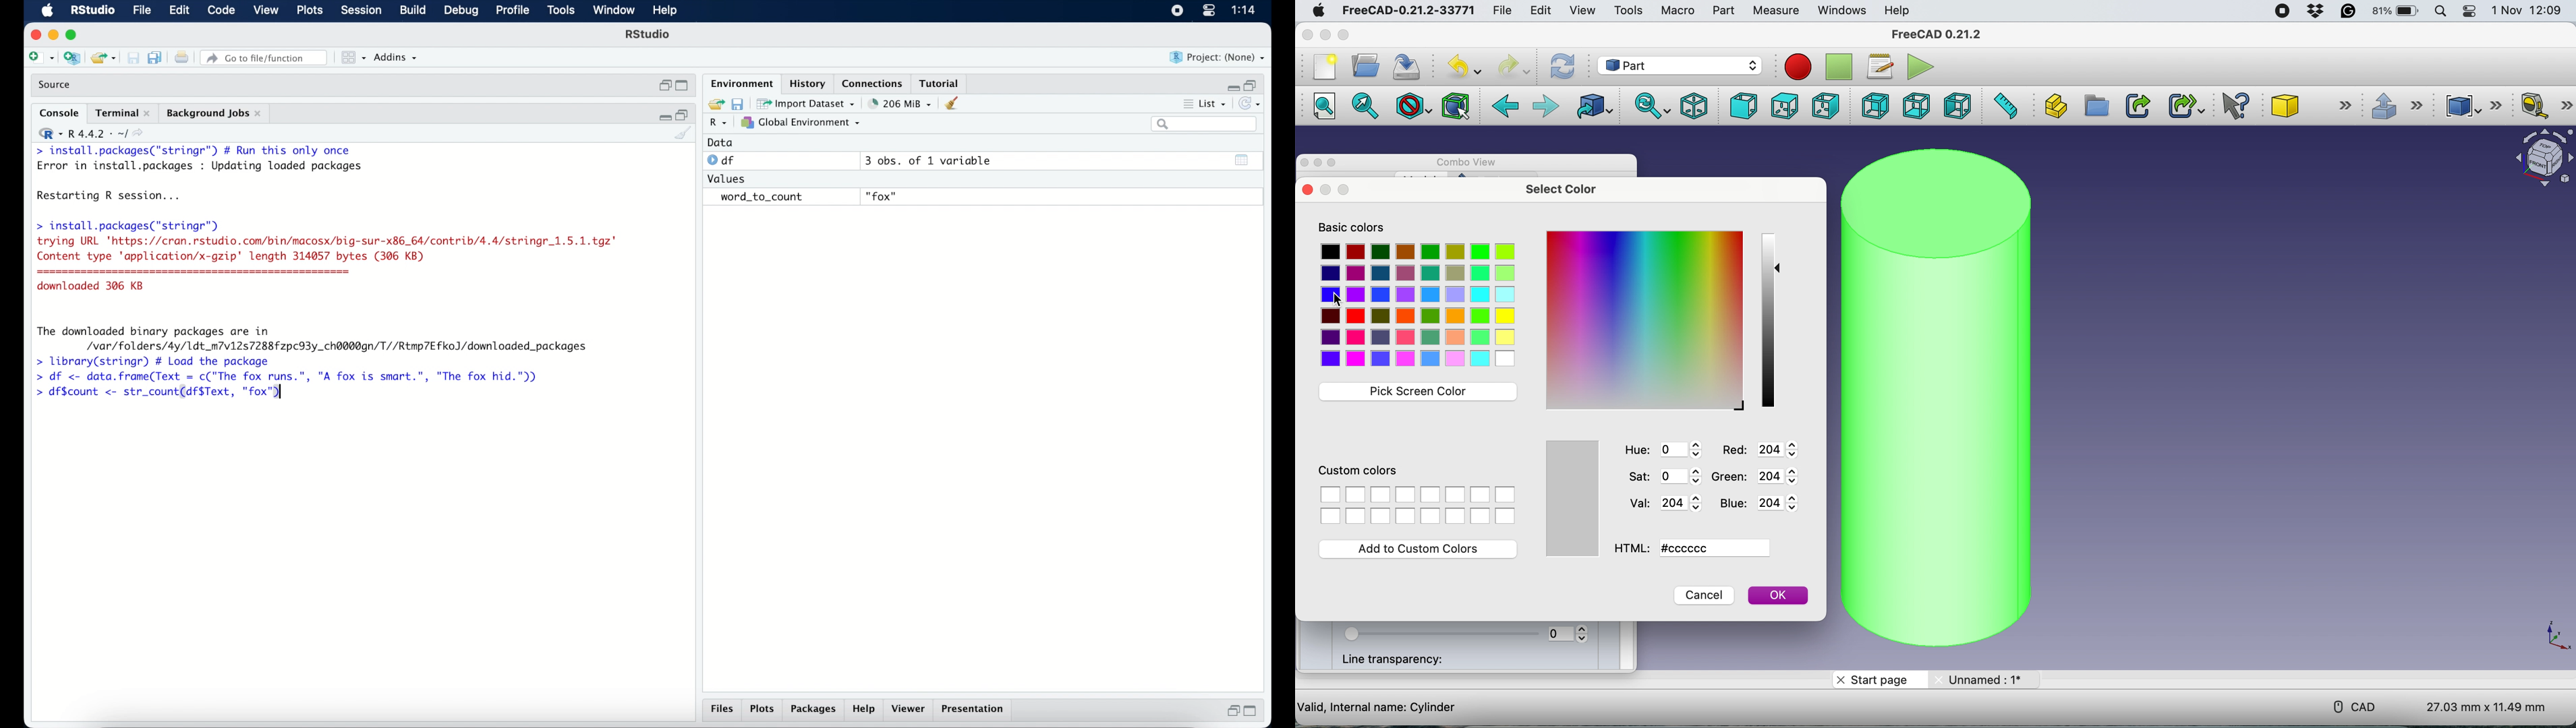  What do you see at coordinates (2555, 635) in the screenshot?
I see `xy coordinate` at bounding box center [2555, 635].